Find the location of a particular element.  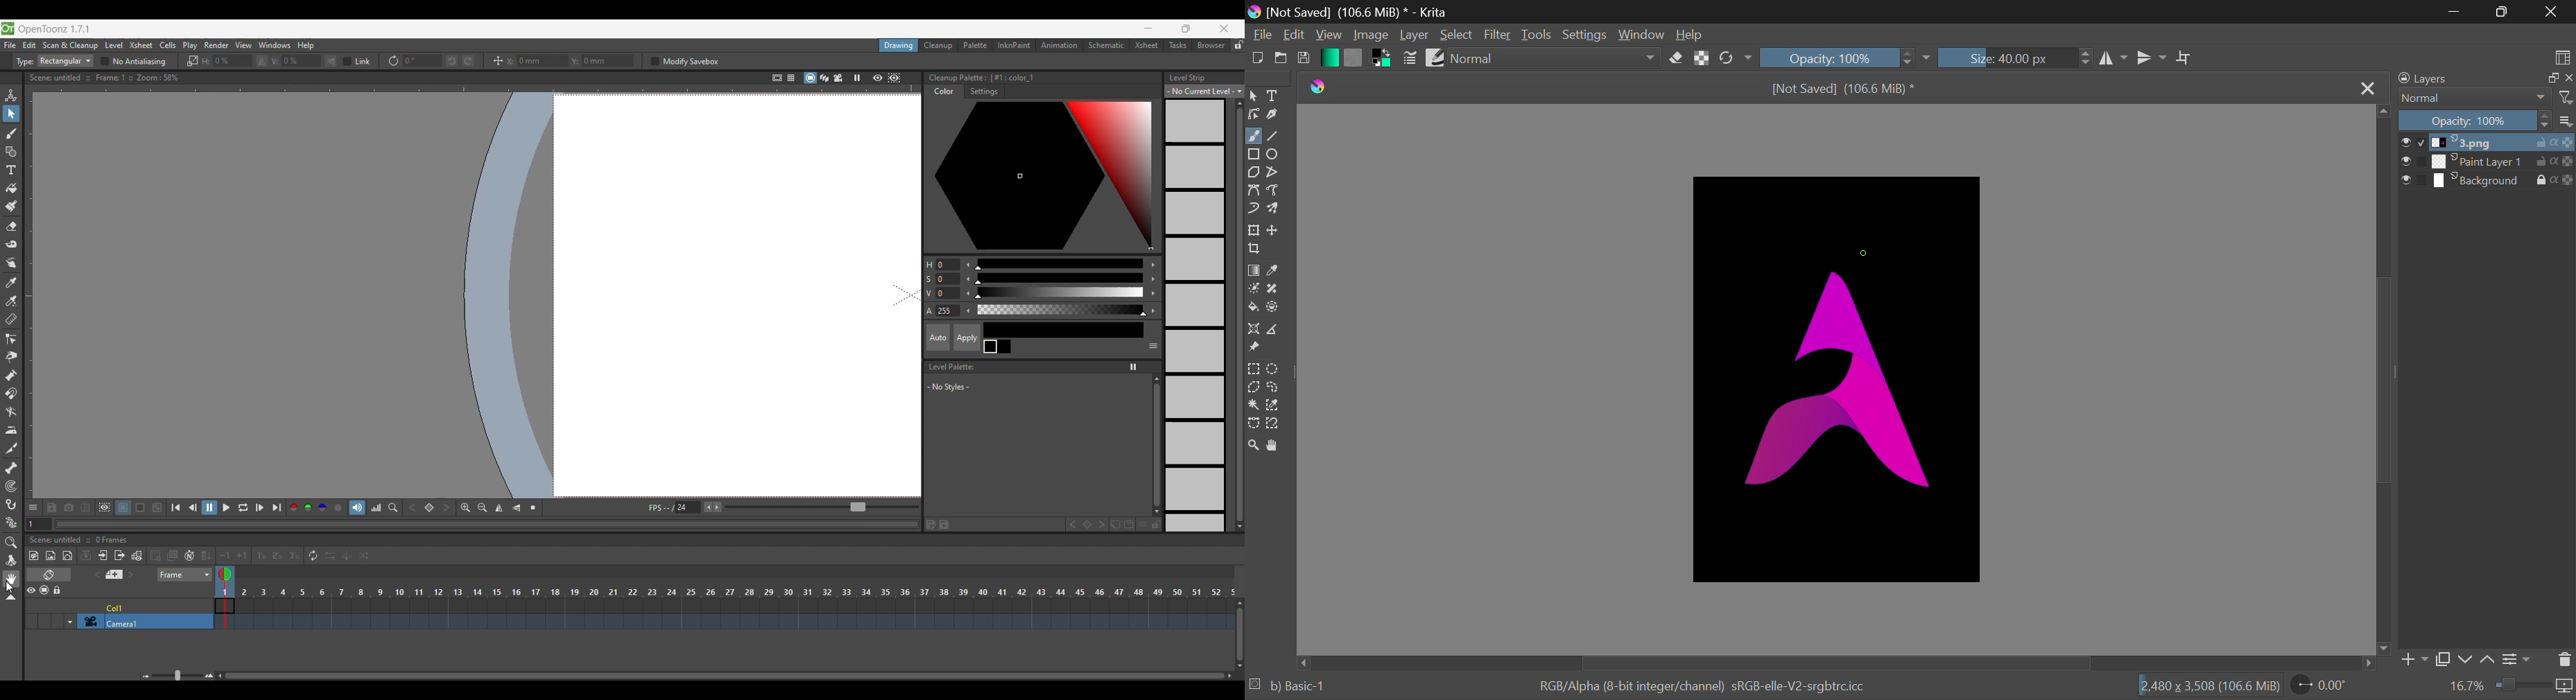

Calligraphic Tool is located at coordinates (1274, 116).